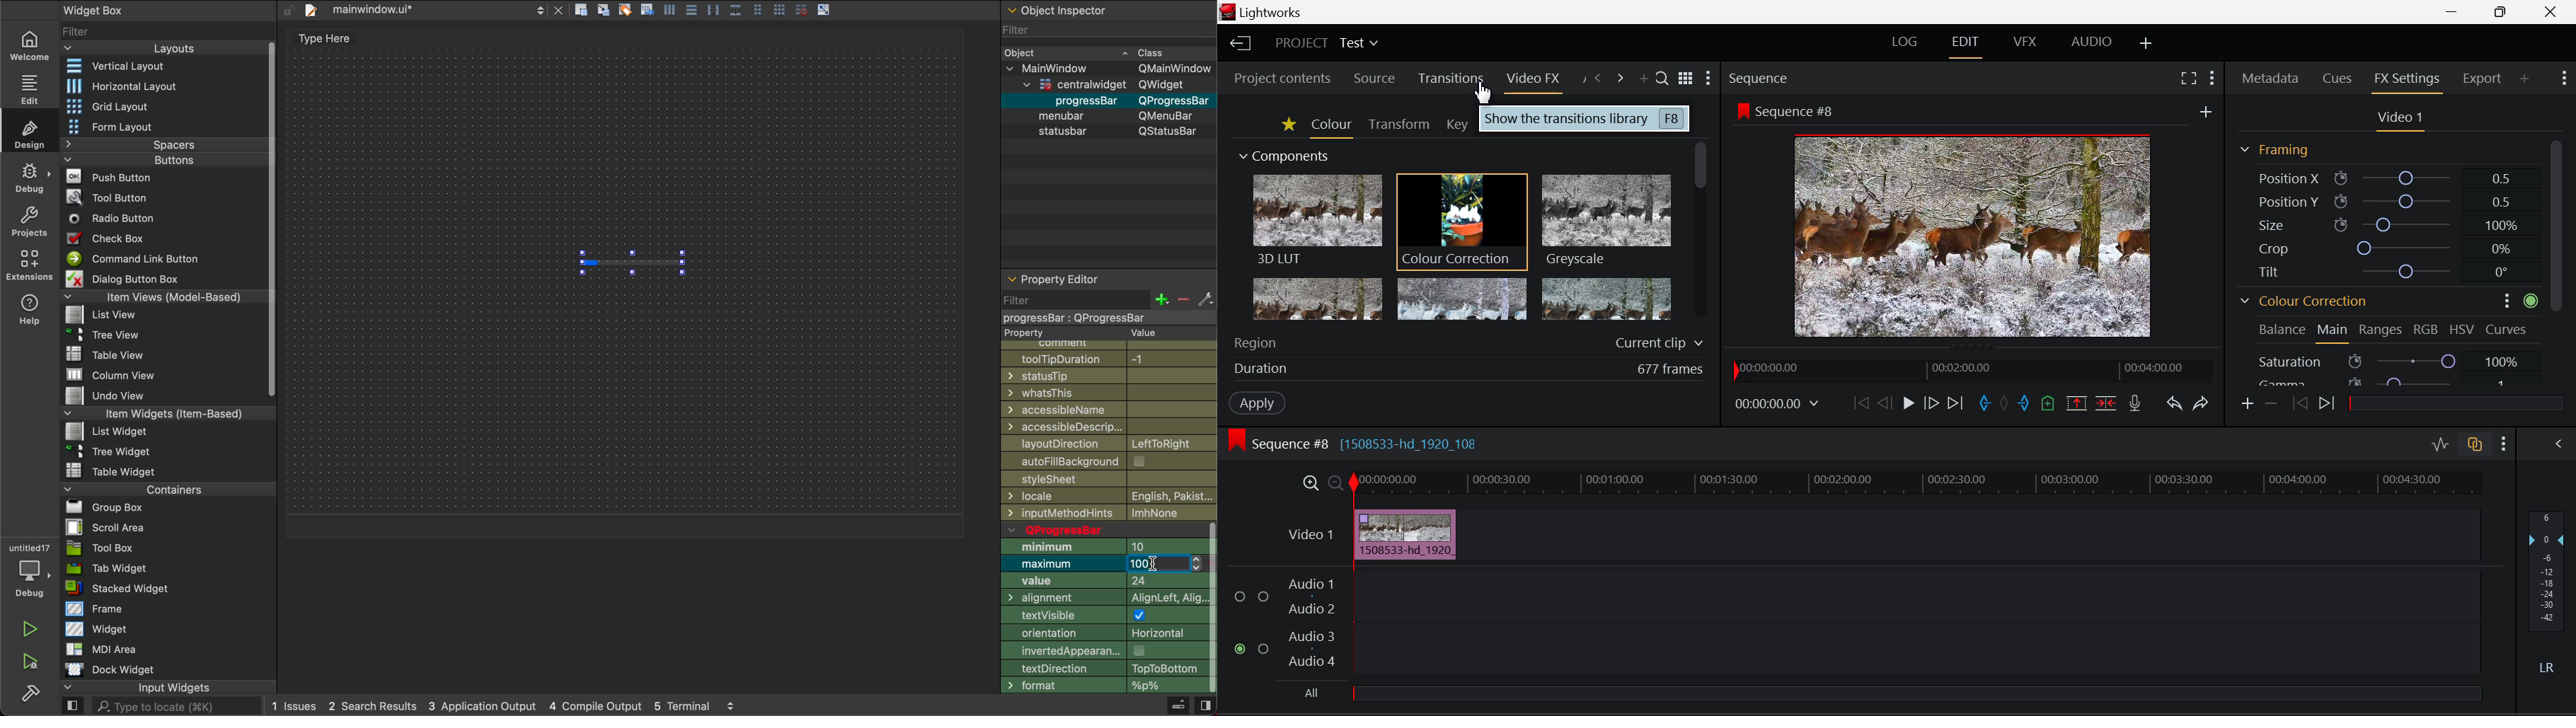 Image resolution: width=2576 pixels, height=728 pixels. I want to click on Colour Correction, so click(2304, 300).